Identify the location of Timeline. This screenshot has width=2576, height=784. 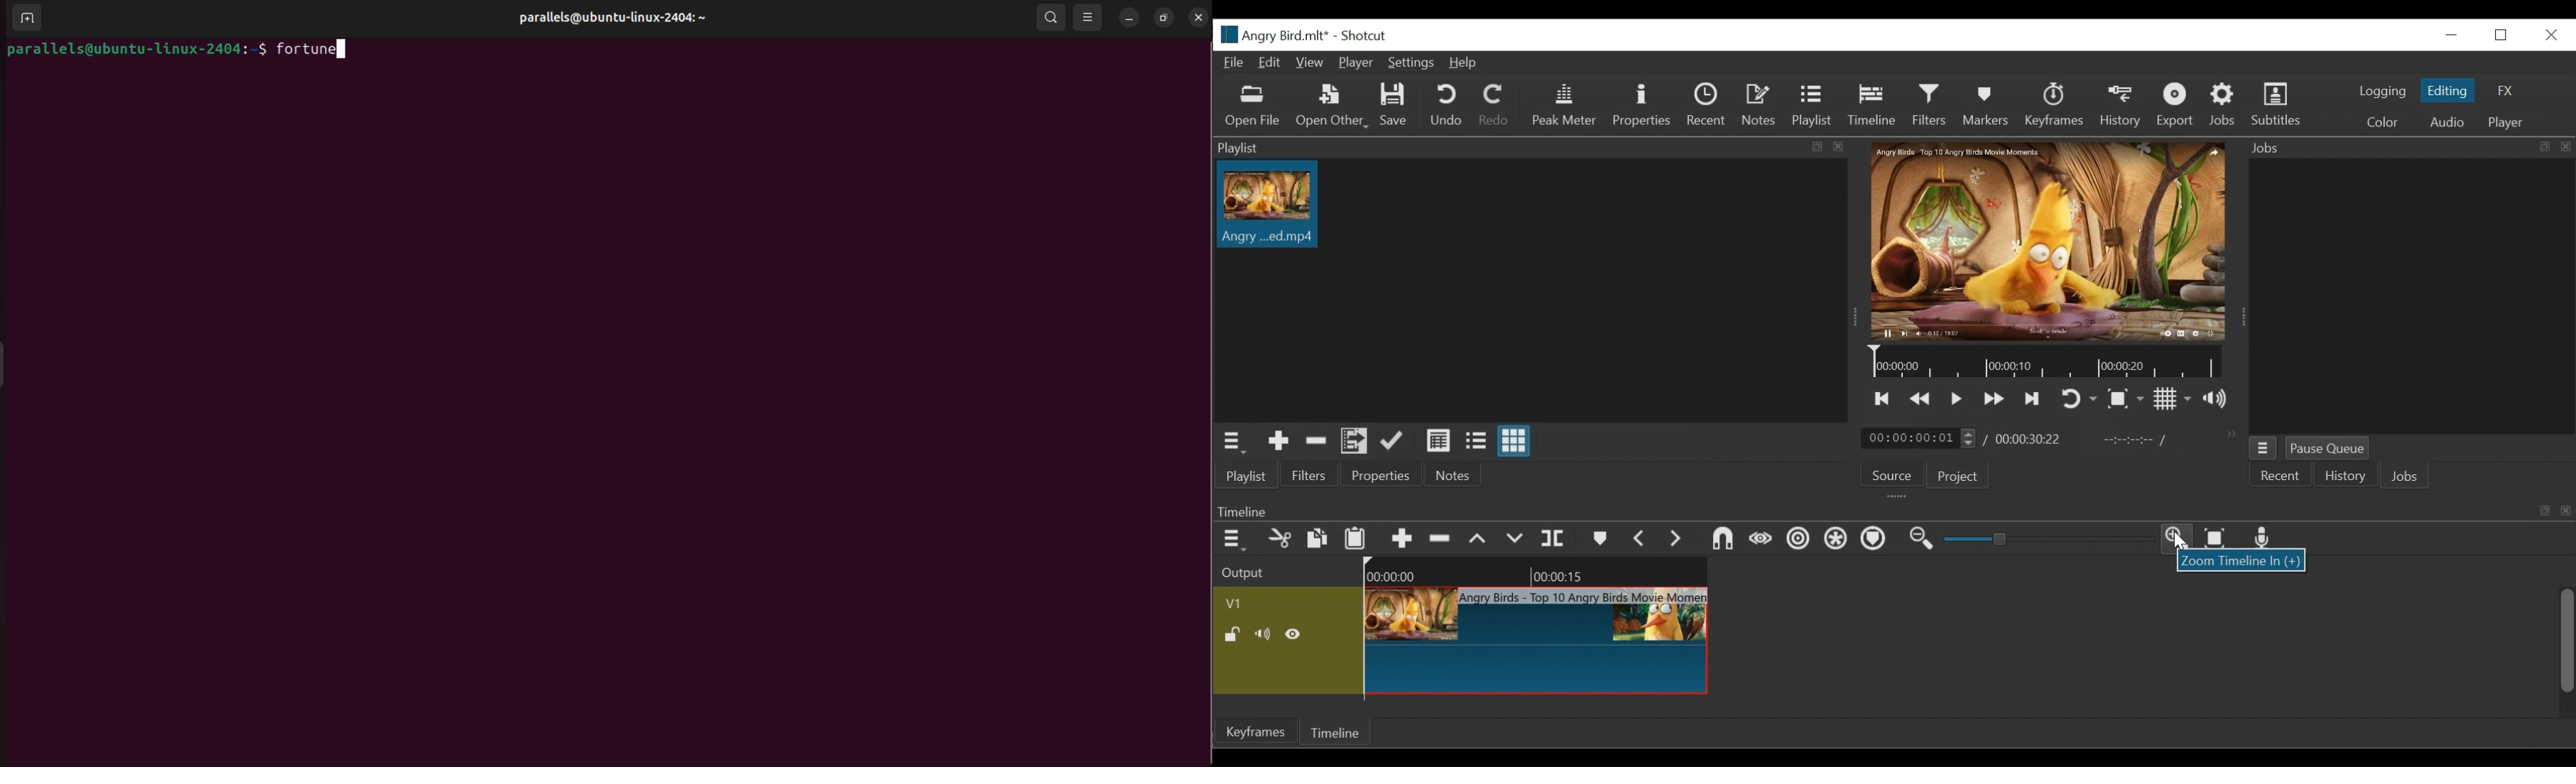
(2053, 363).